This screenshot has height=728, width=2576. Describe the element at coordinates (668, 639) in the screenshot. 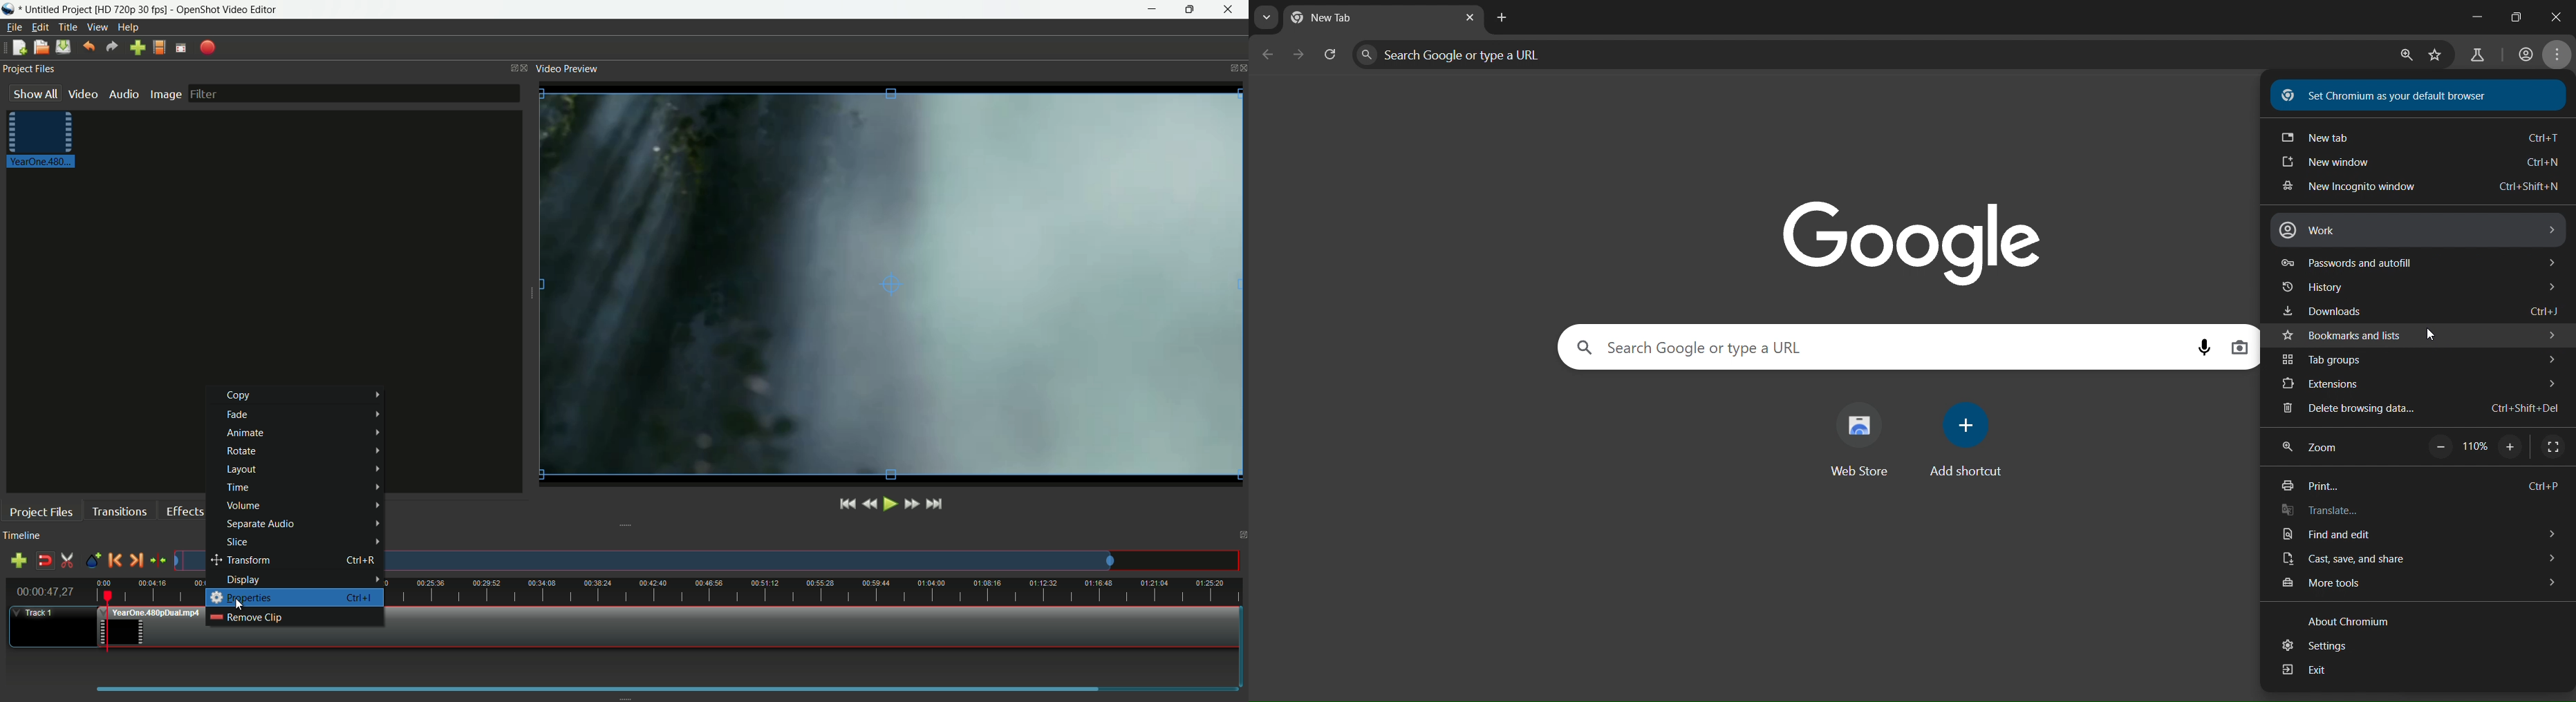

I see `video in timeline` at that location.